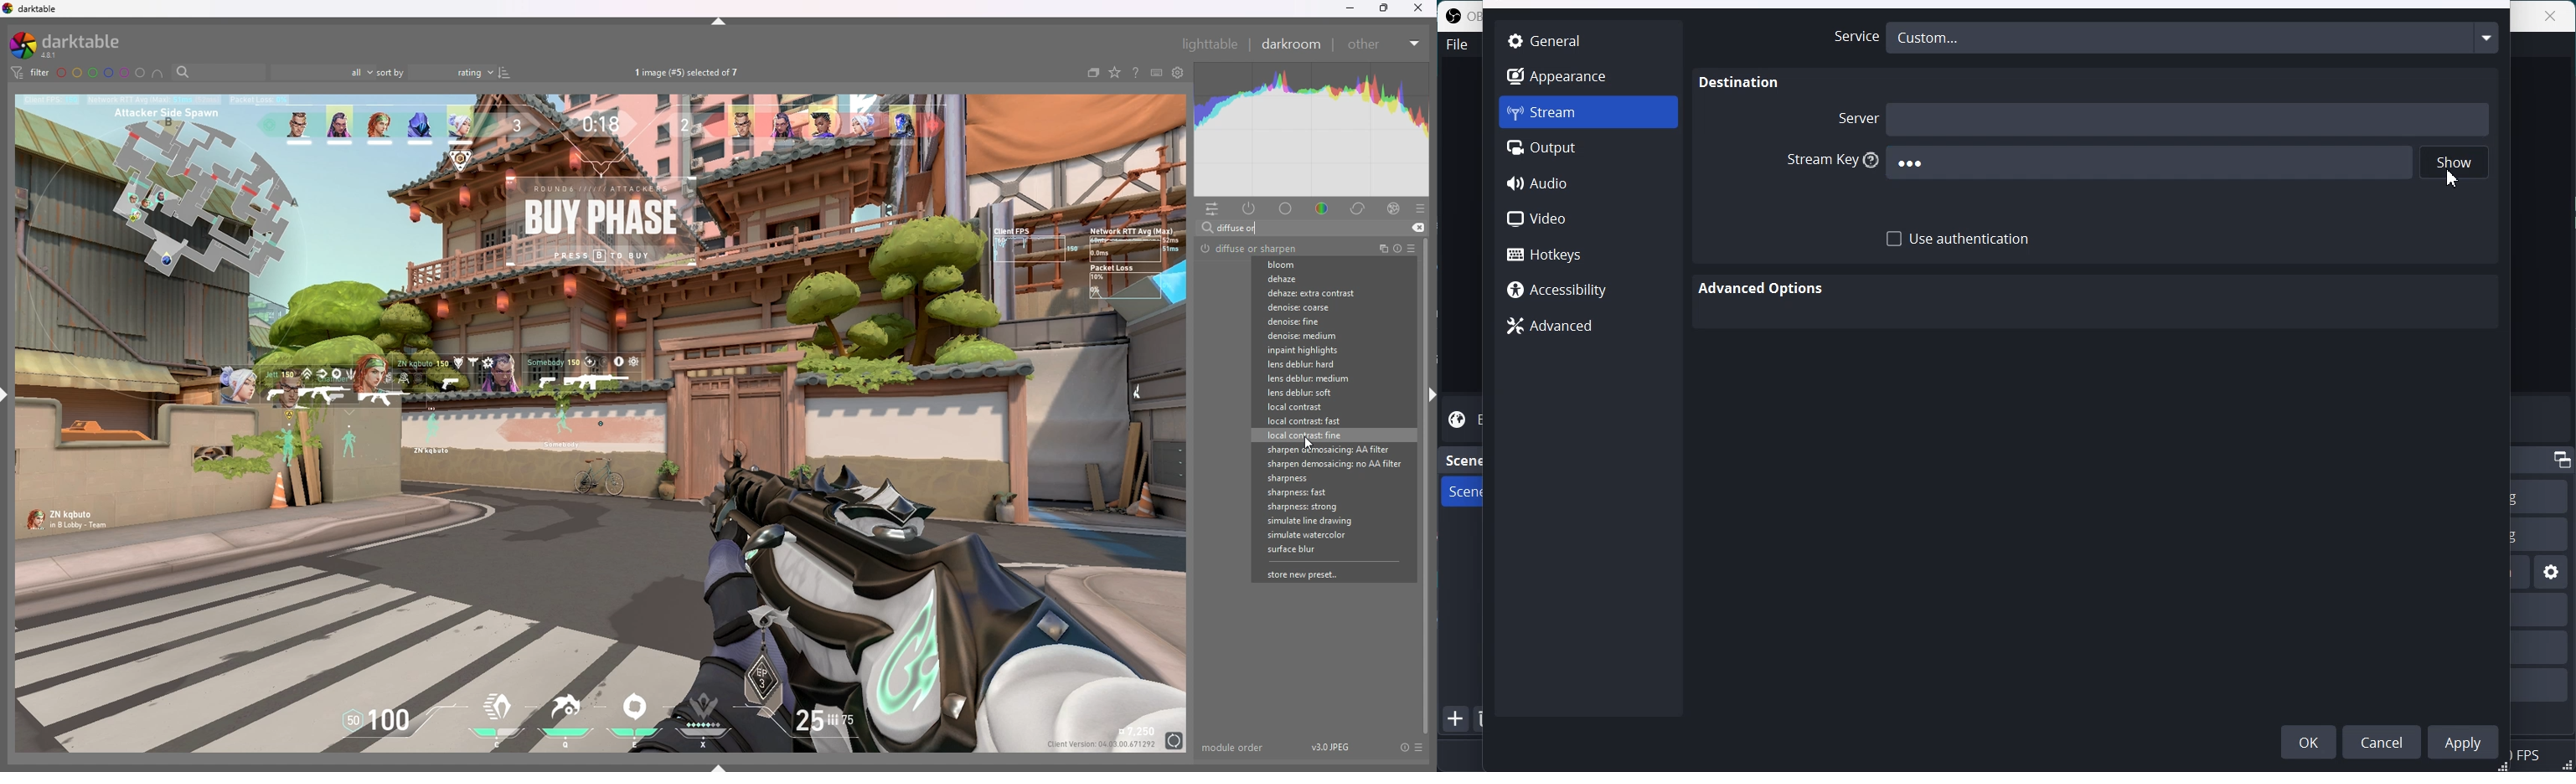 The width and height of the screenshot is (2576, 784). Describe the element at coordinates (1379, 249) in the screenshot. I see `multiple instances action` at that location.